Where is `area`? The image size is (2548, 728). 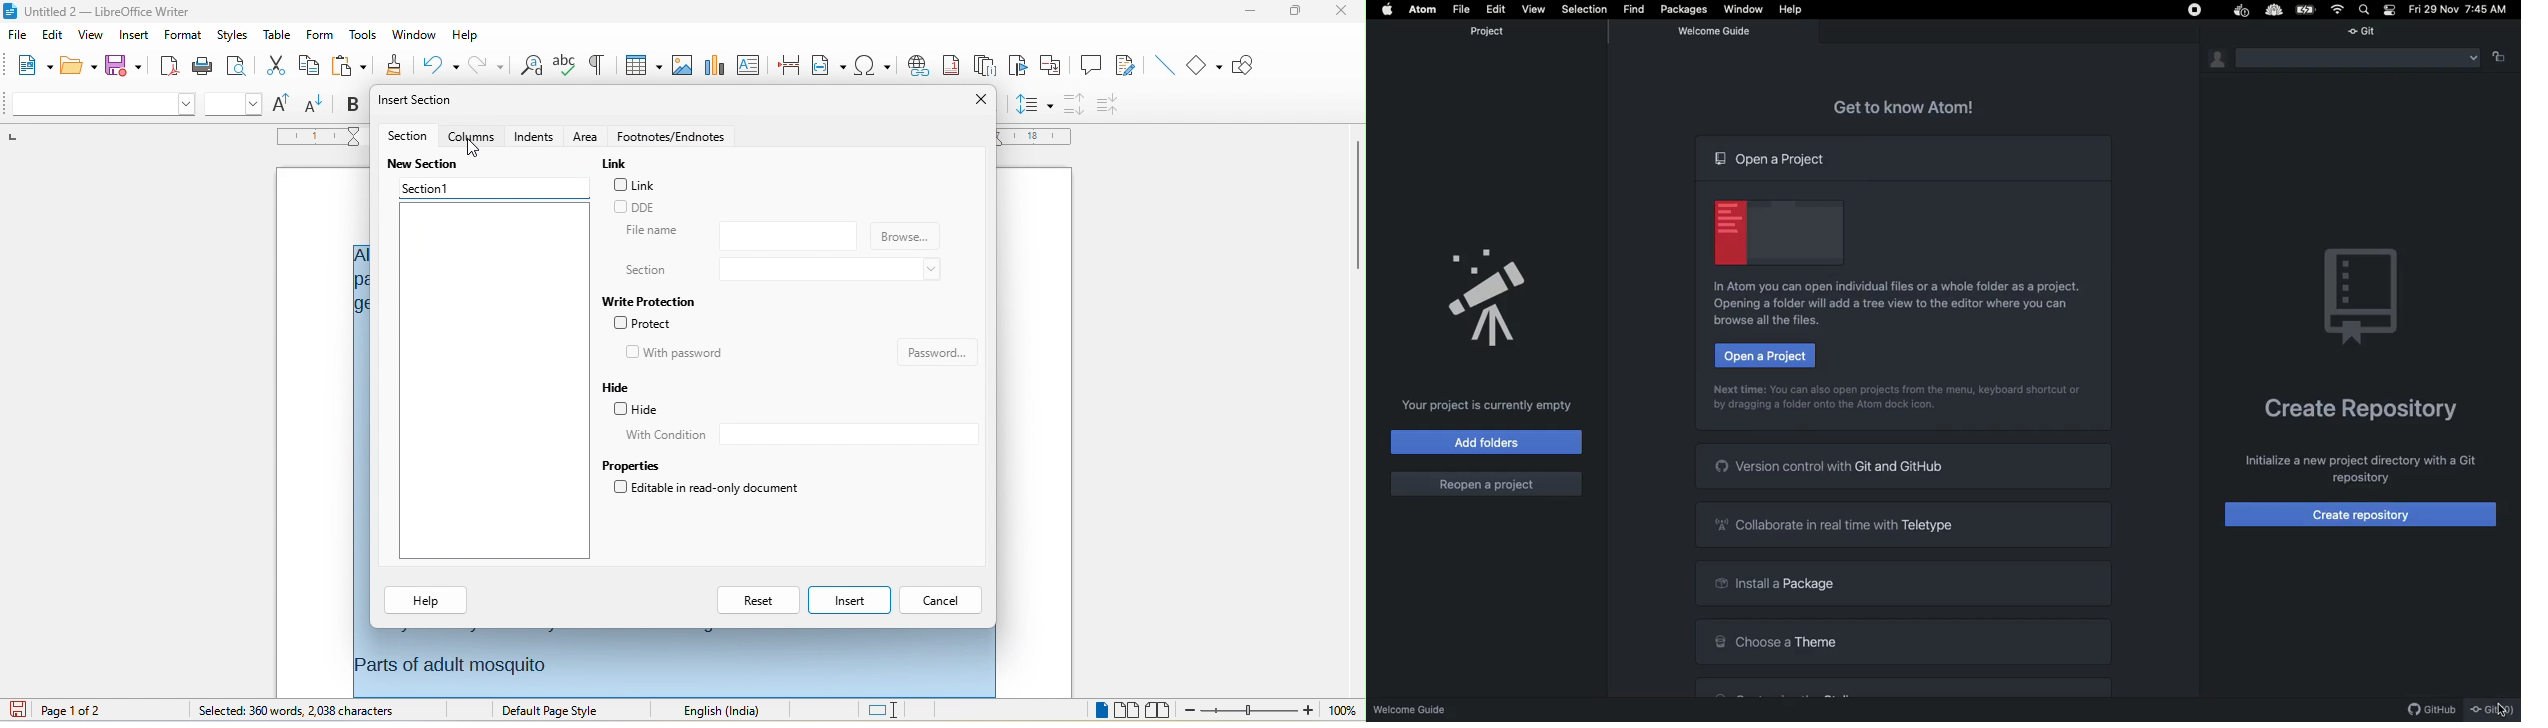
area is located at coordinates (586, 136).